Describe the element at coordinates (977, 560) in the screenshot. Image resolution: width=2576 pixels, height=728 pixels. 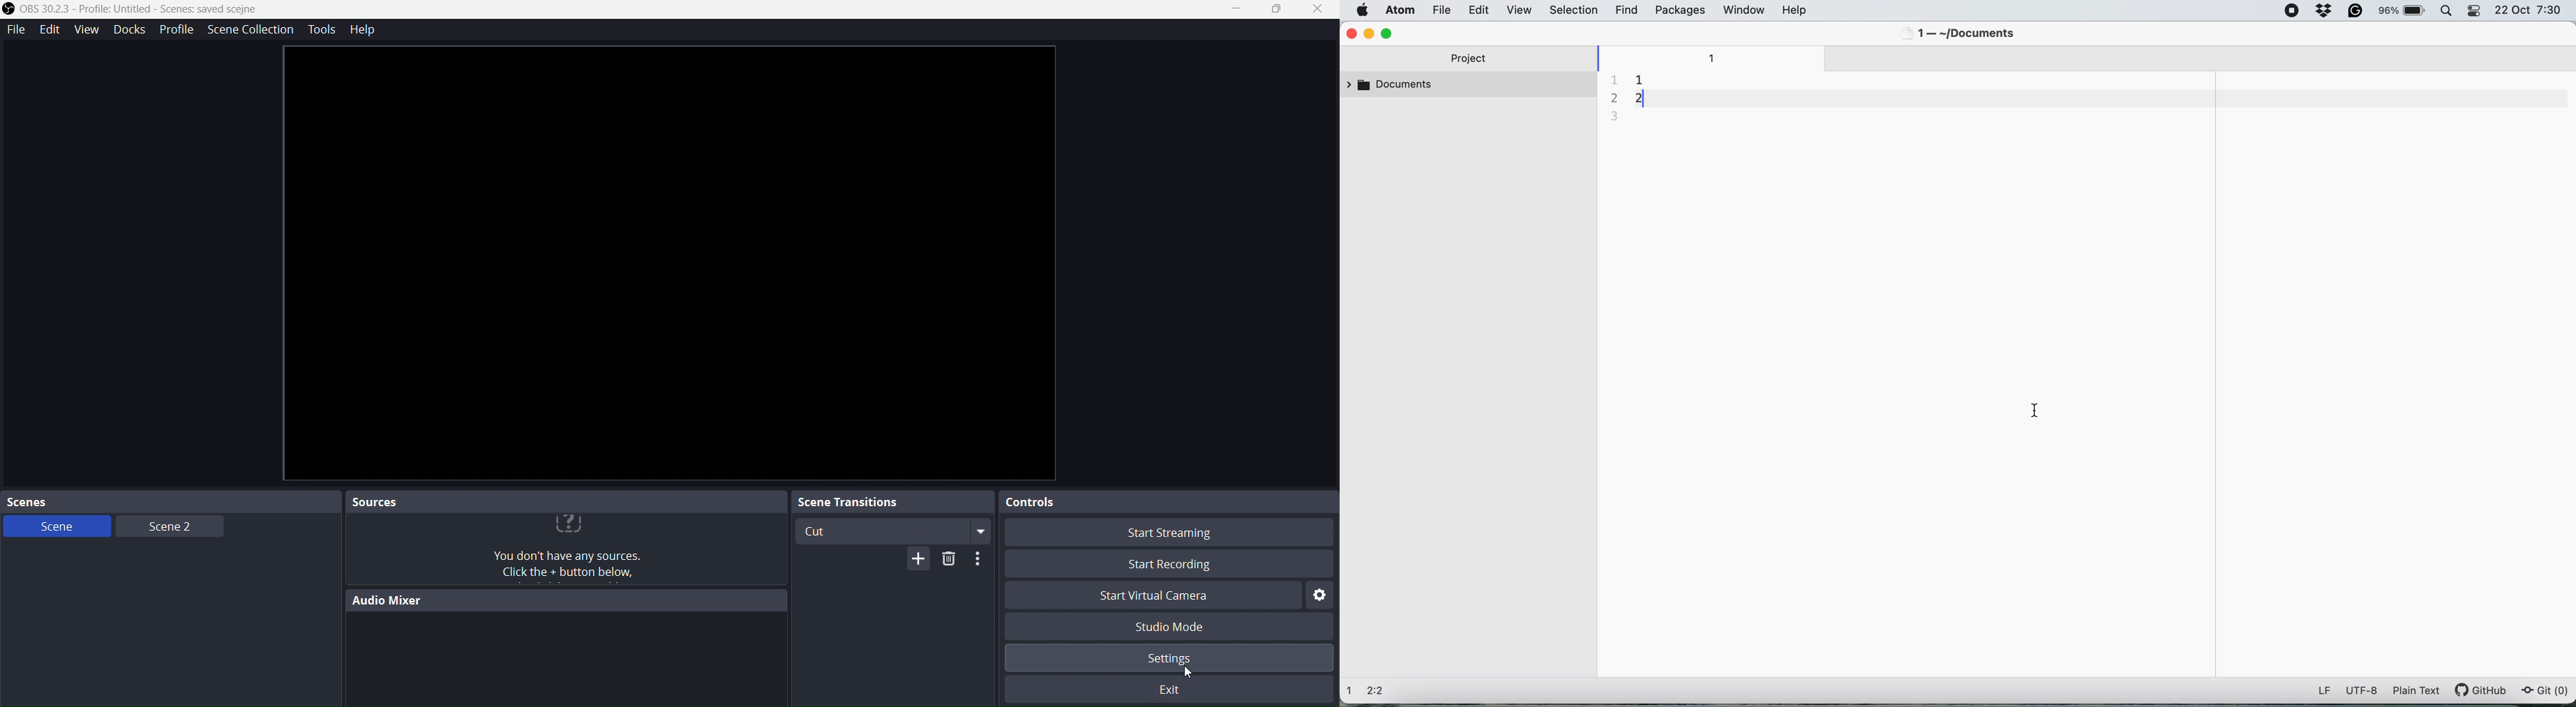
I see `More` at that location.